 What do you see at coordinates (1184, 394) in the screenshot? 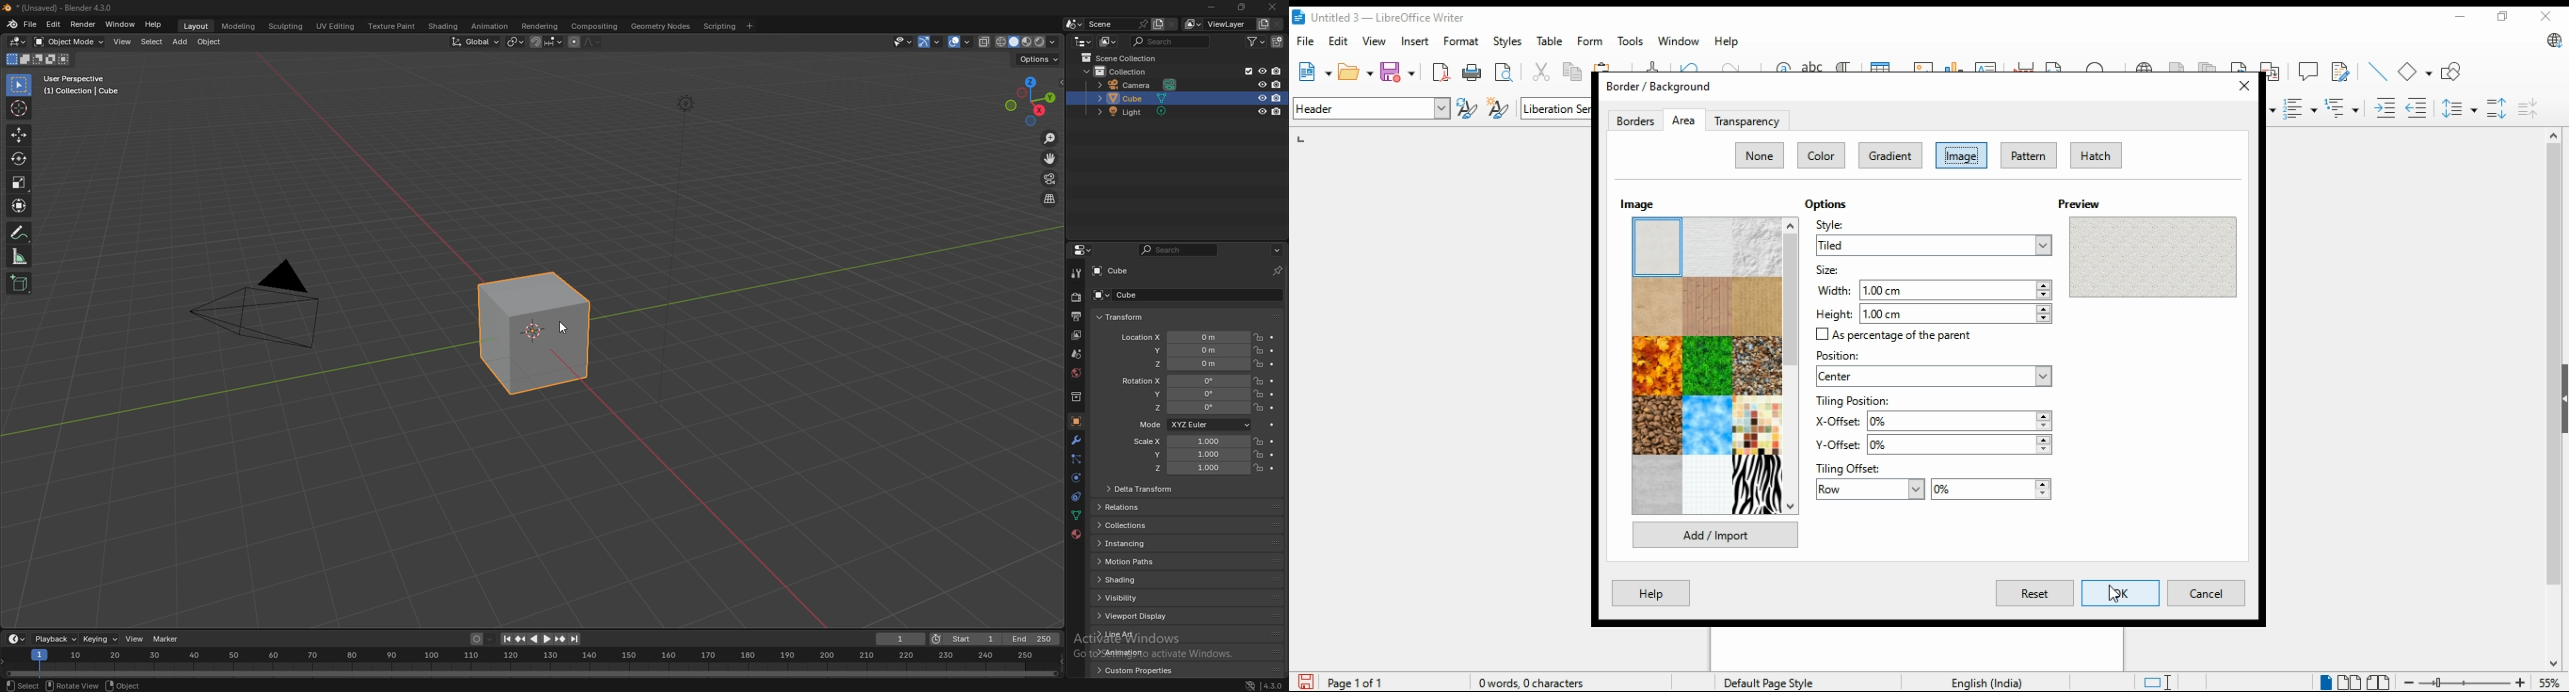
I see `rotation y` at bounding box center [1184, 394].